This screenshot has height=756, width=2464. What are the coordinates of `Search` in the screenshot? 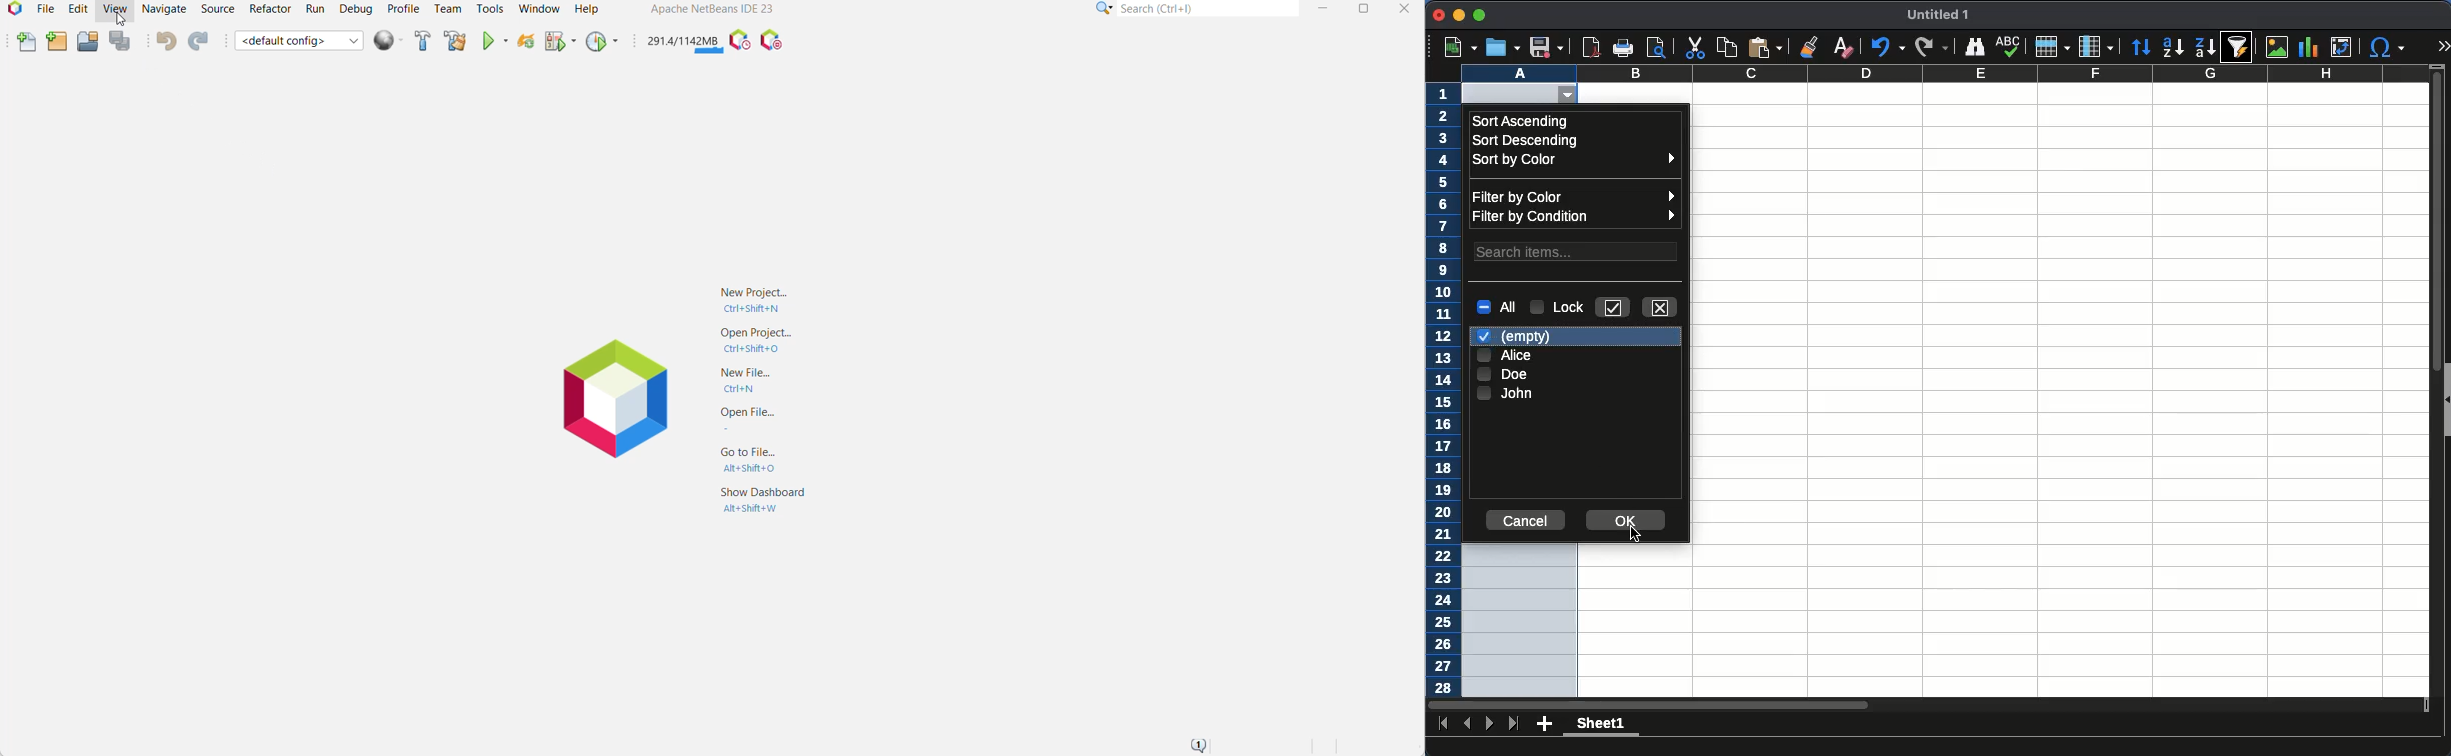 It's located at (1210, 8).